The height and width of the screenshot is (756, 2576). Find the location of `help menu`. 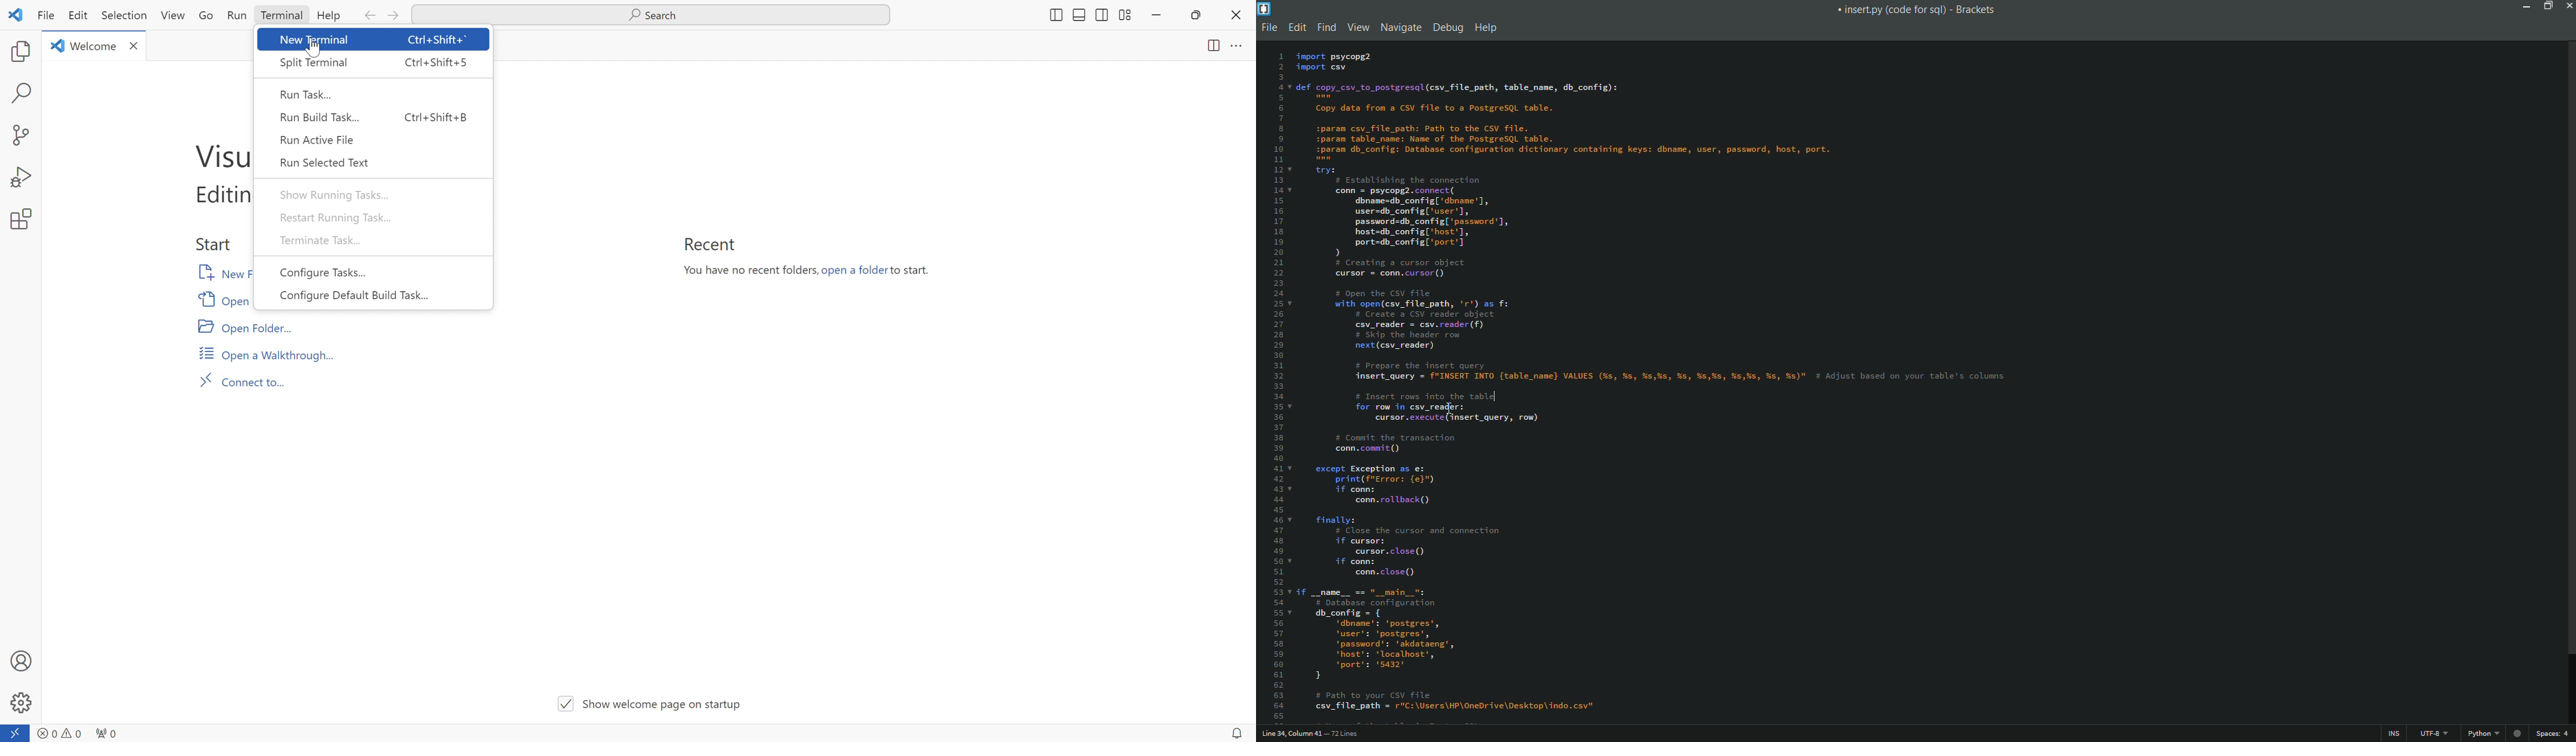

help menu is located at coordinates (1486, 29).